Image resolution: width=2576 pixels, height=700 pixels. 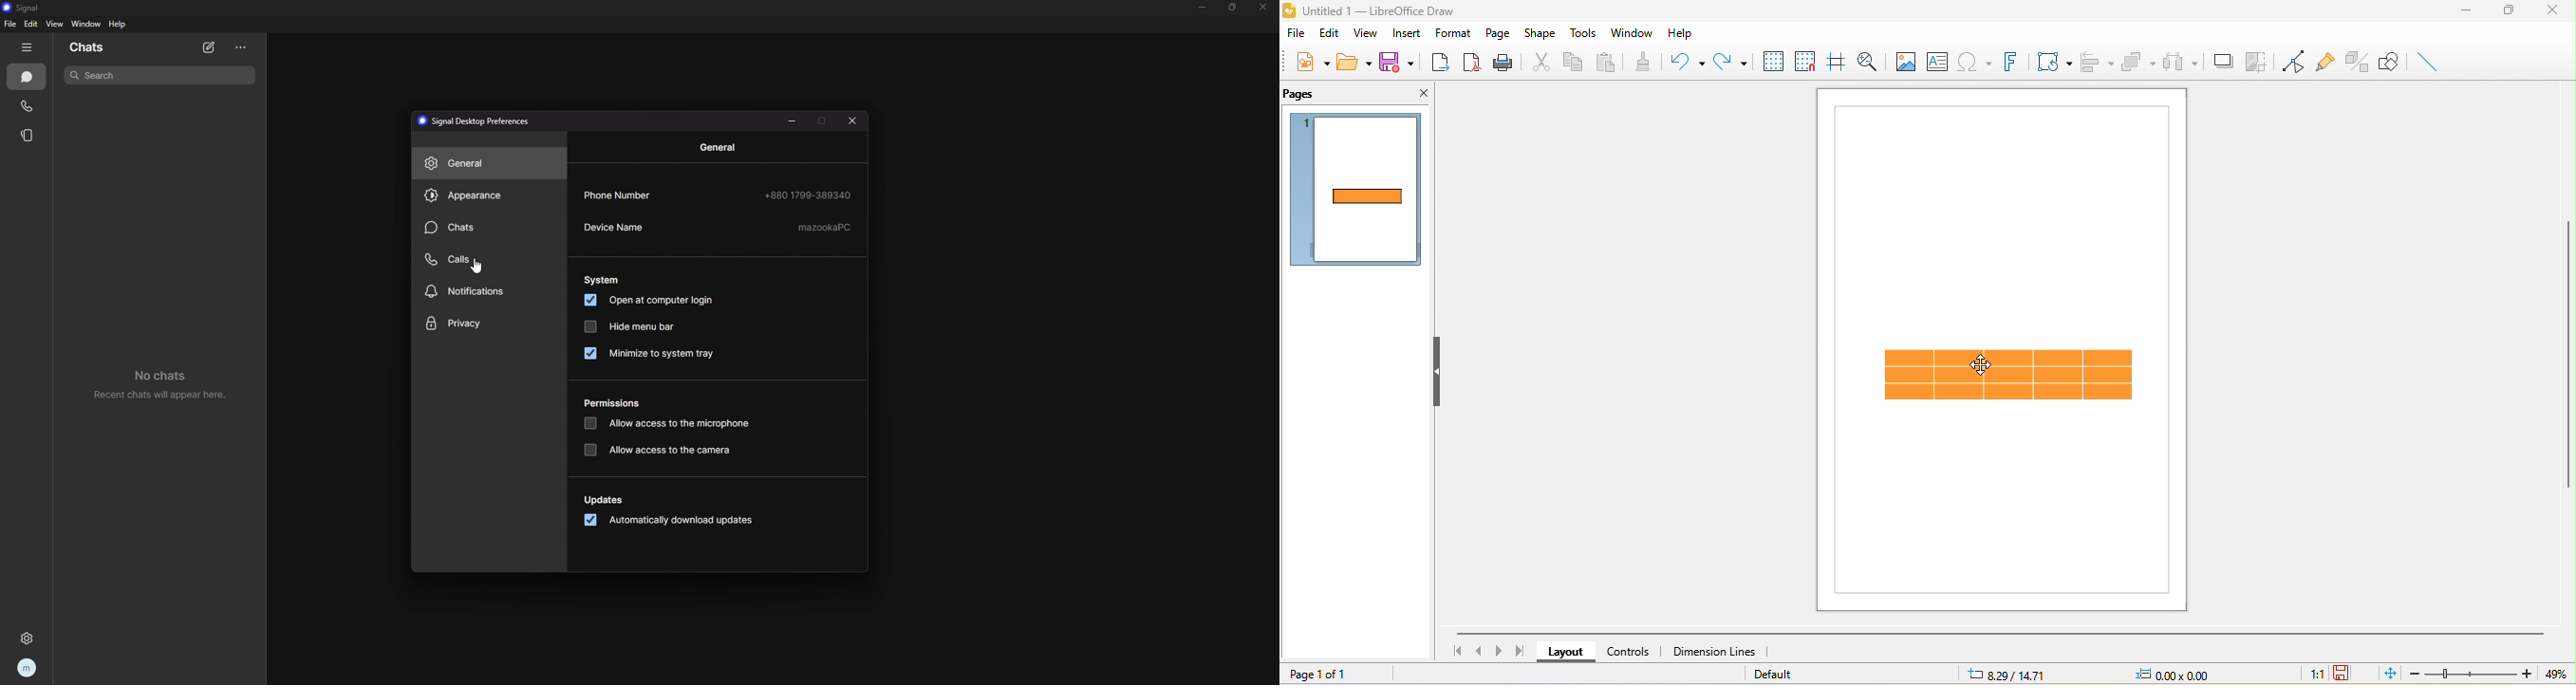 I want to click on page1, so click(x=1357, y=192).